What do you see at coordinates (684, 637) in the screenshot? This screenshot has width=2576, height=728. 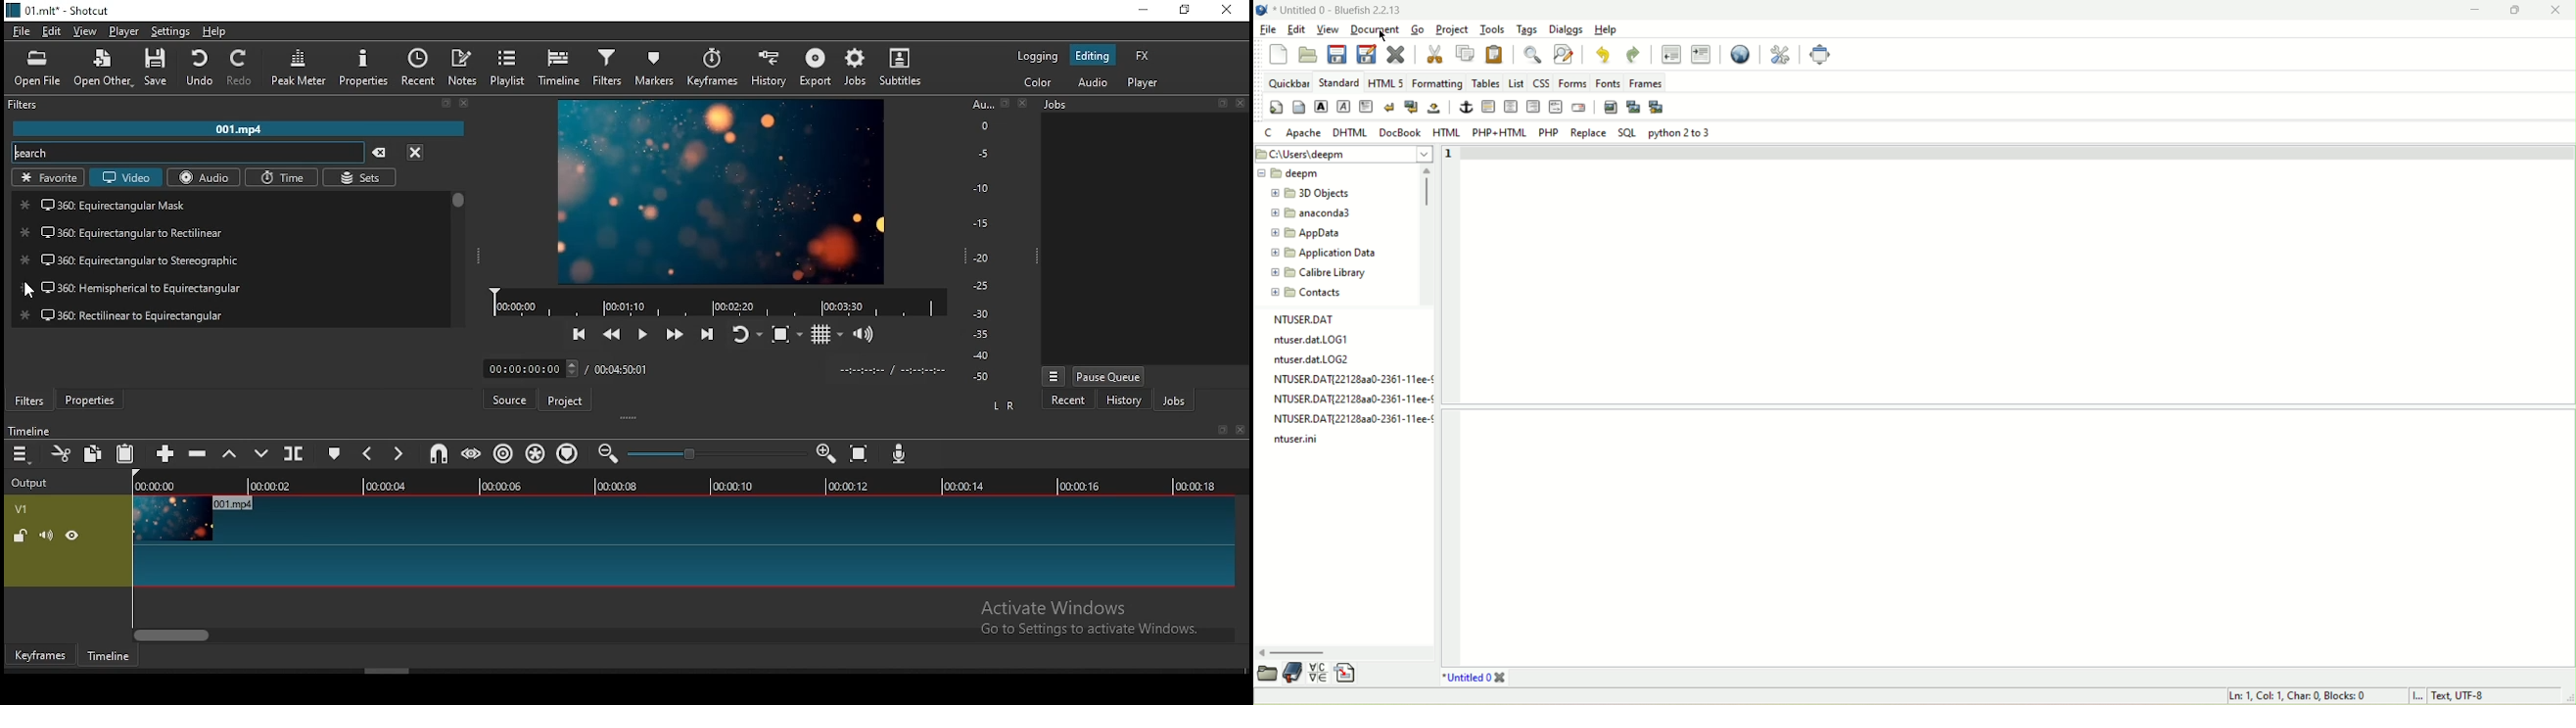 I see `scroll bar` at bounding box center [684, 637].